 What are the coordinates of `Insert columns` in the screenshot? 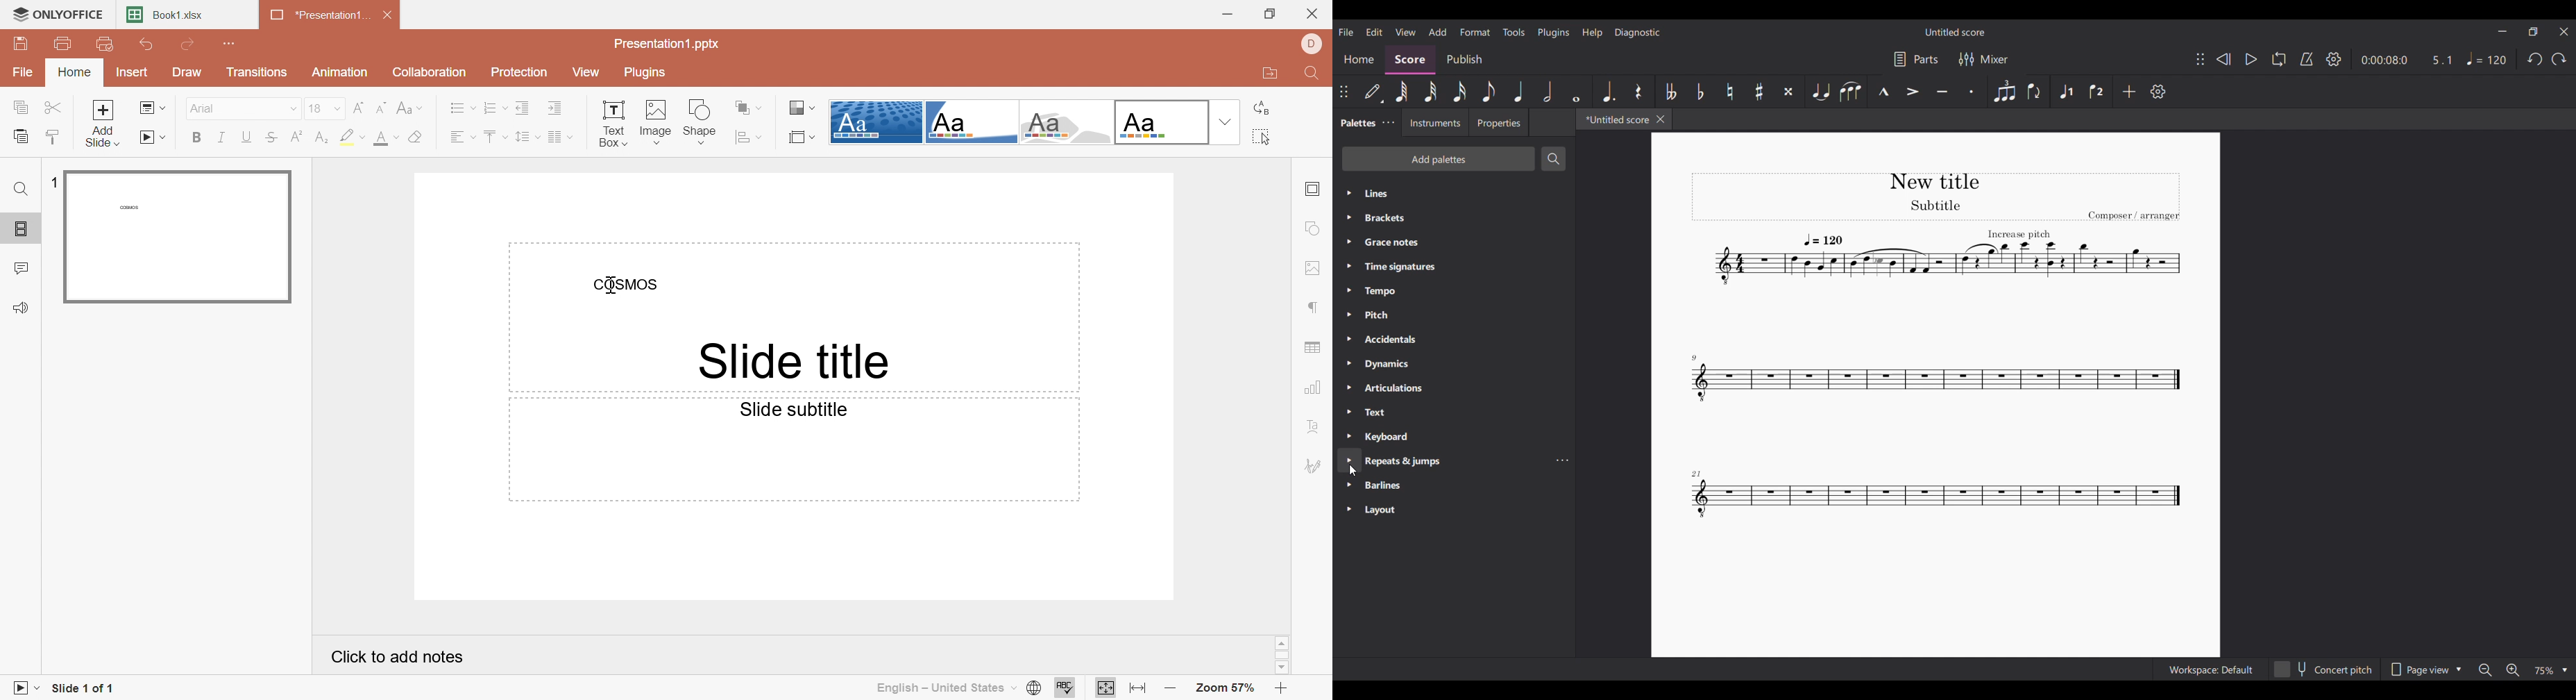 It's located at (559, 136).